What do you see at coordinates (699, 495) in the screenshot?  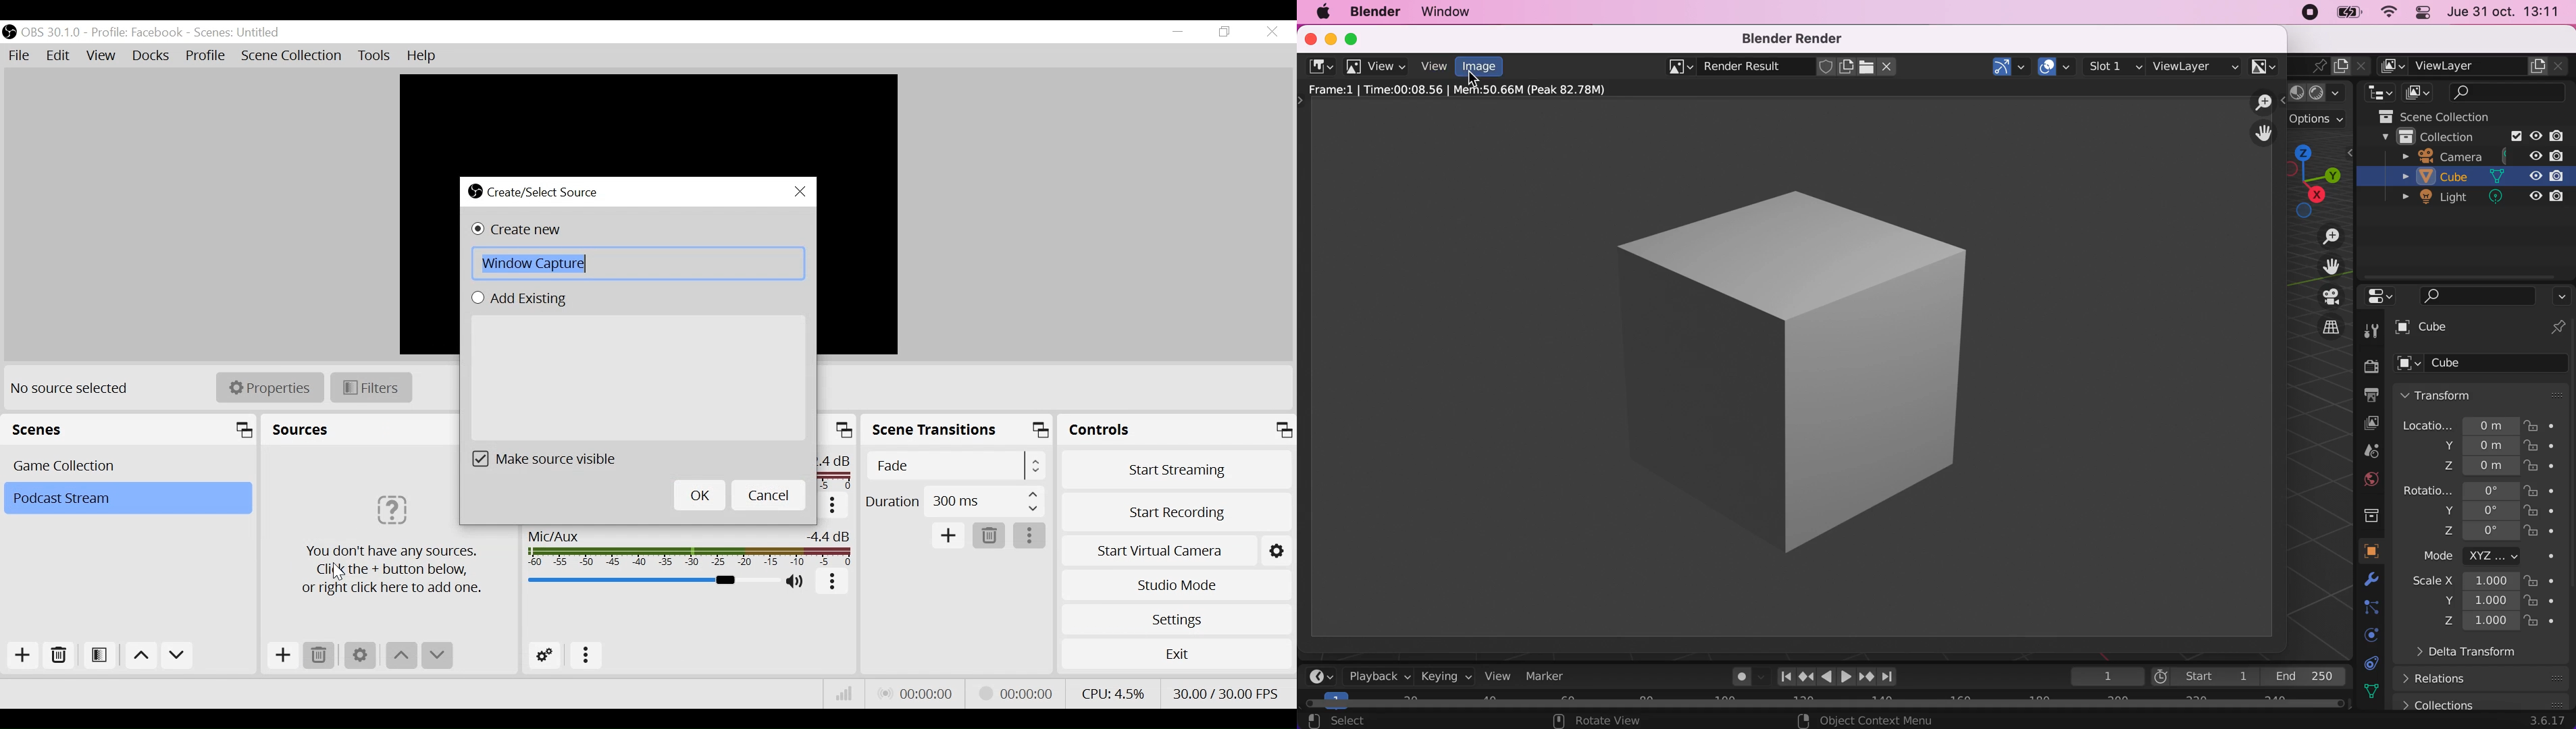 I see `OK` at bounding box center [699, 495].